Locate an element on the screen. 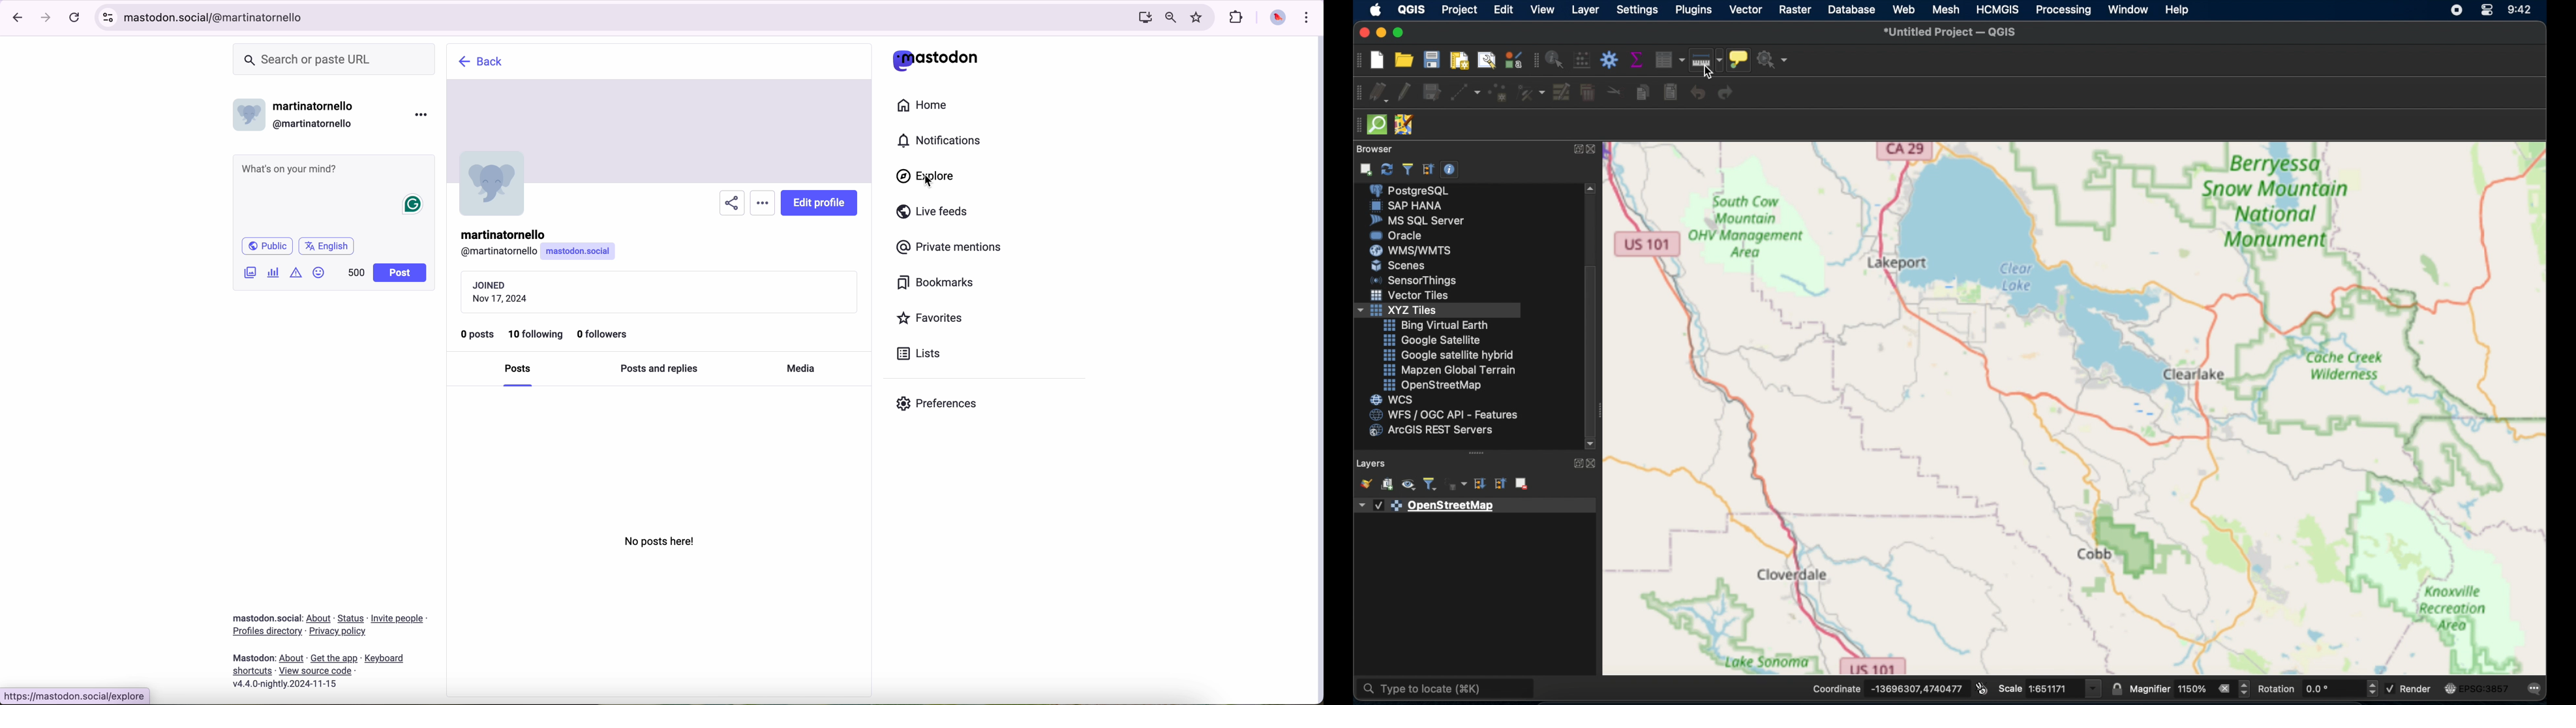  10 following is located at coordinates (535, 334).